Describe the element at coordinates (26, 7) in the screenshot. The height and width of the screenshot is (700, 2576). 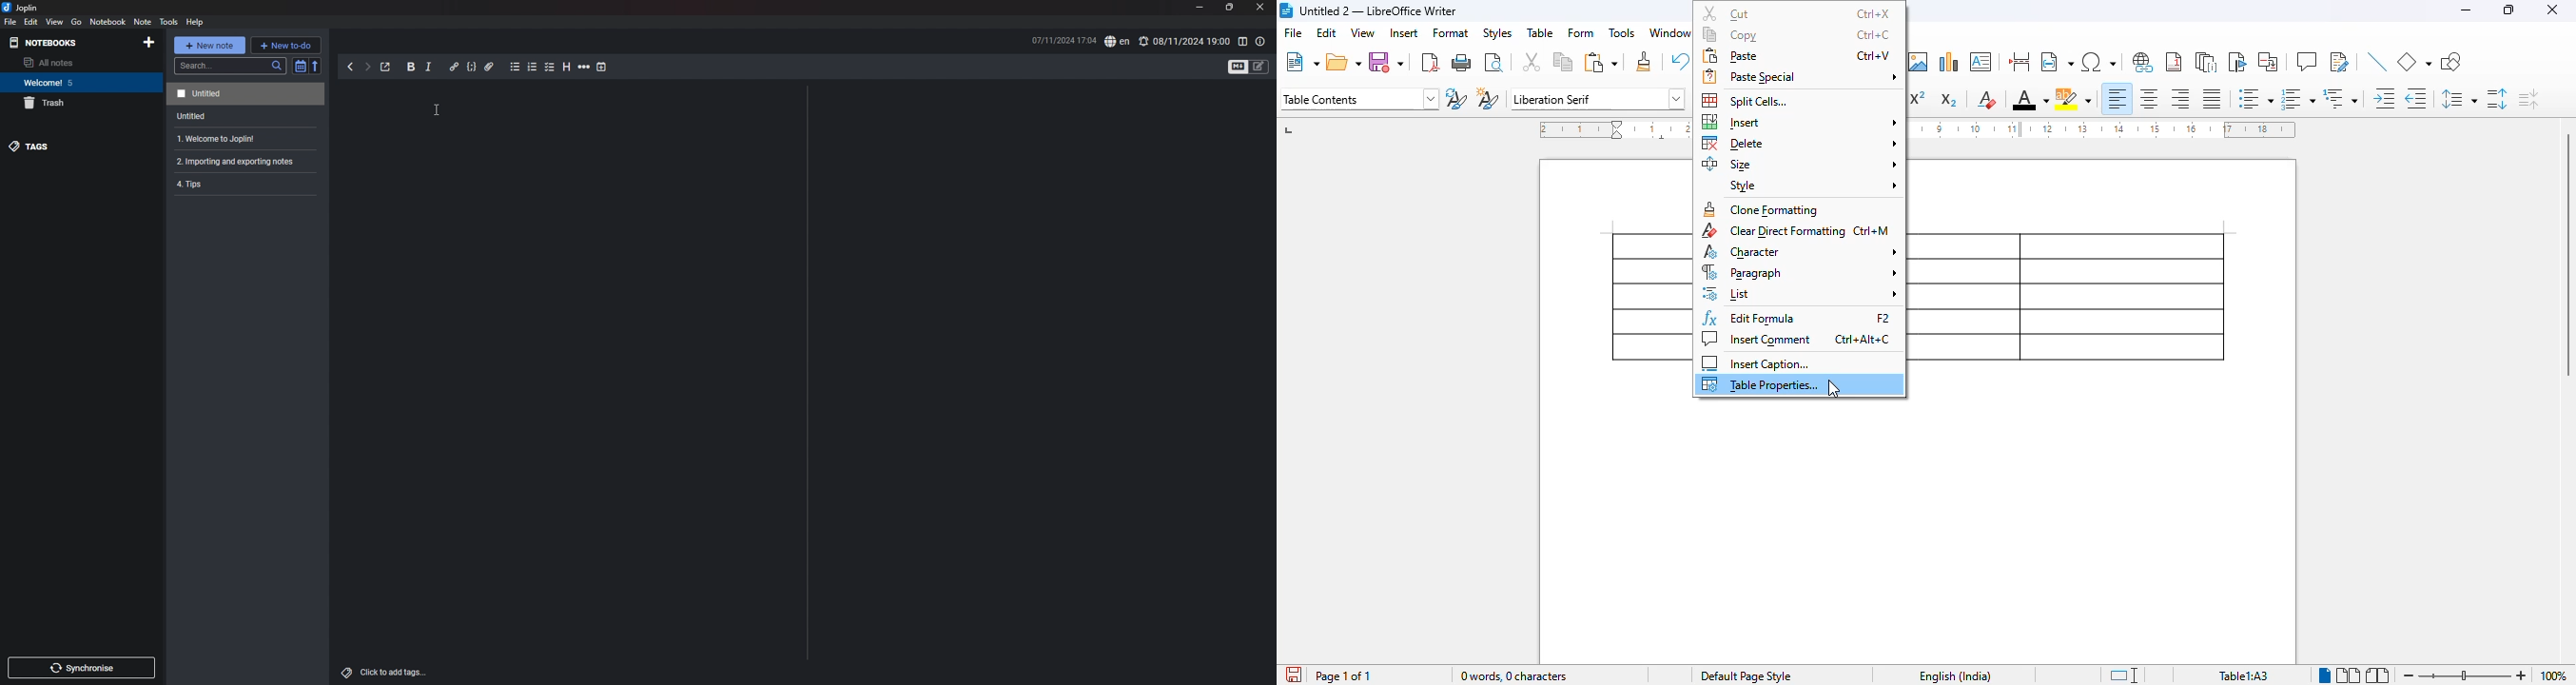
I see `joplin` at that location.